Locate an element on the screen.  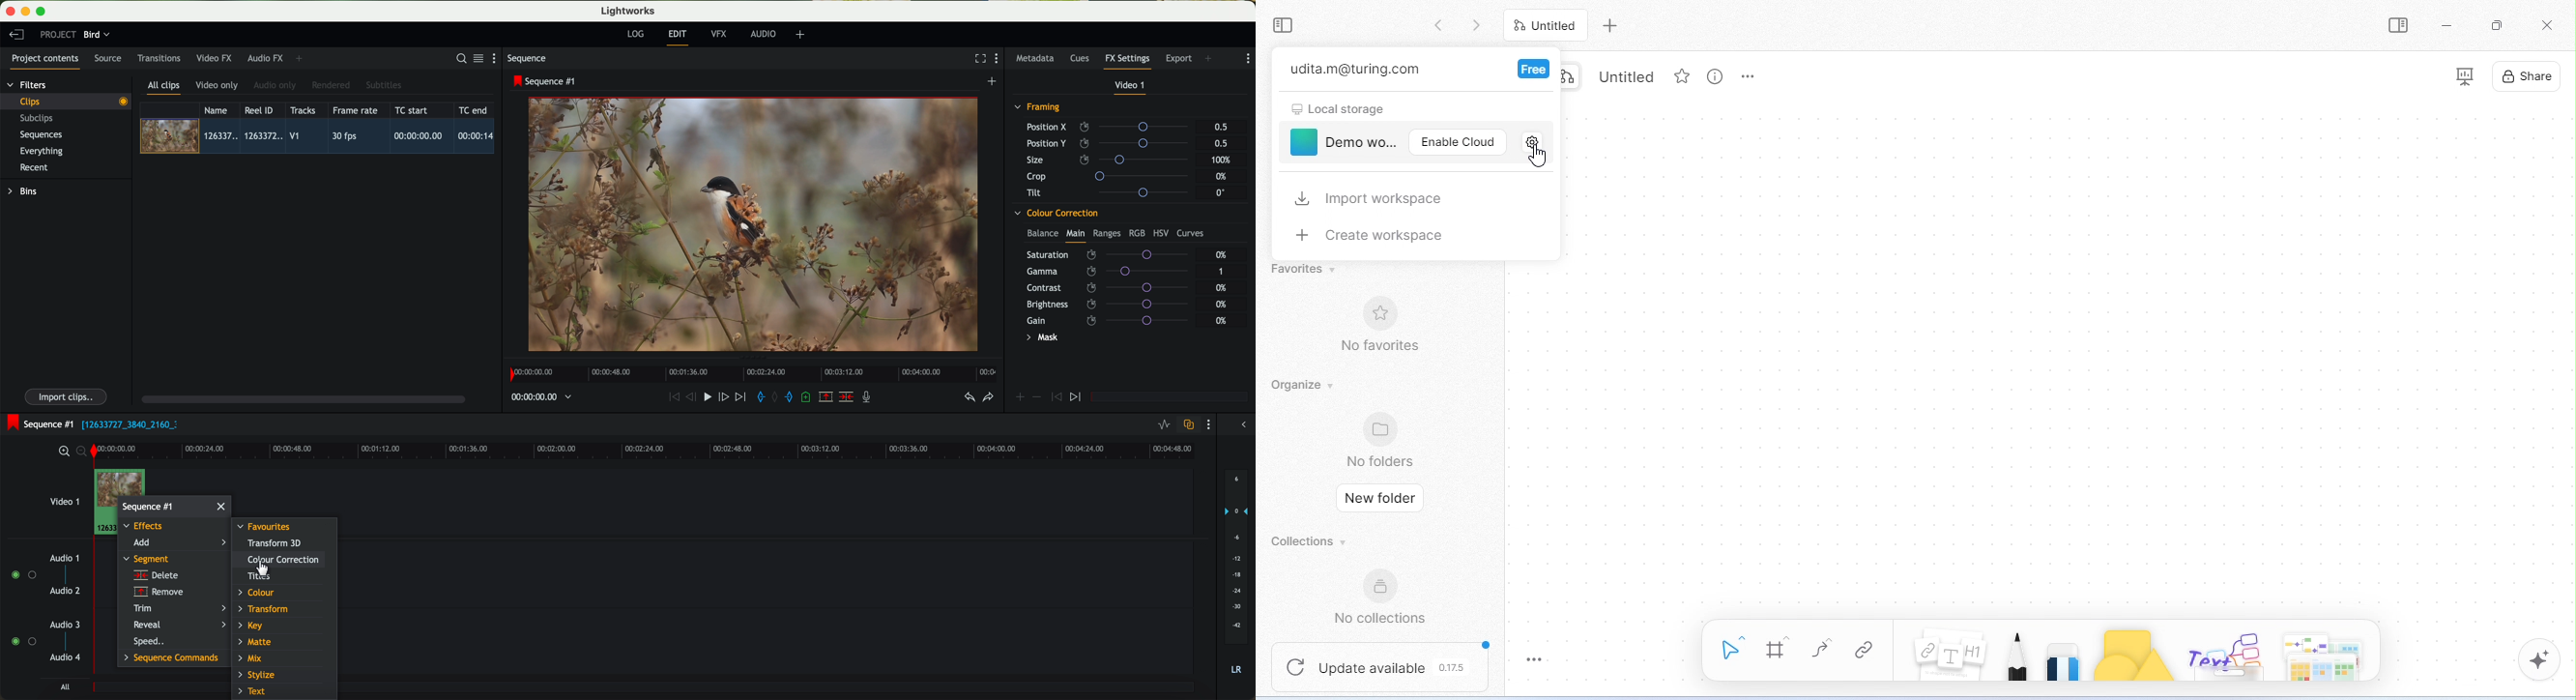
sequences is located at coordinates (41, 135).